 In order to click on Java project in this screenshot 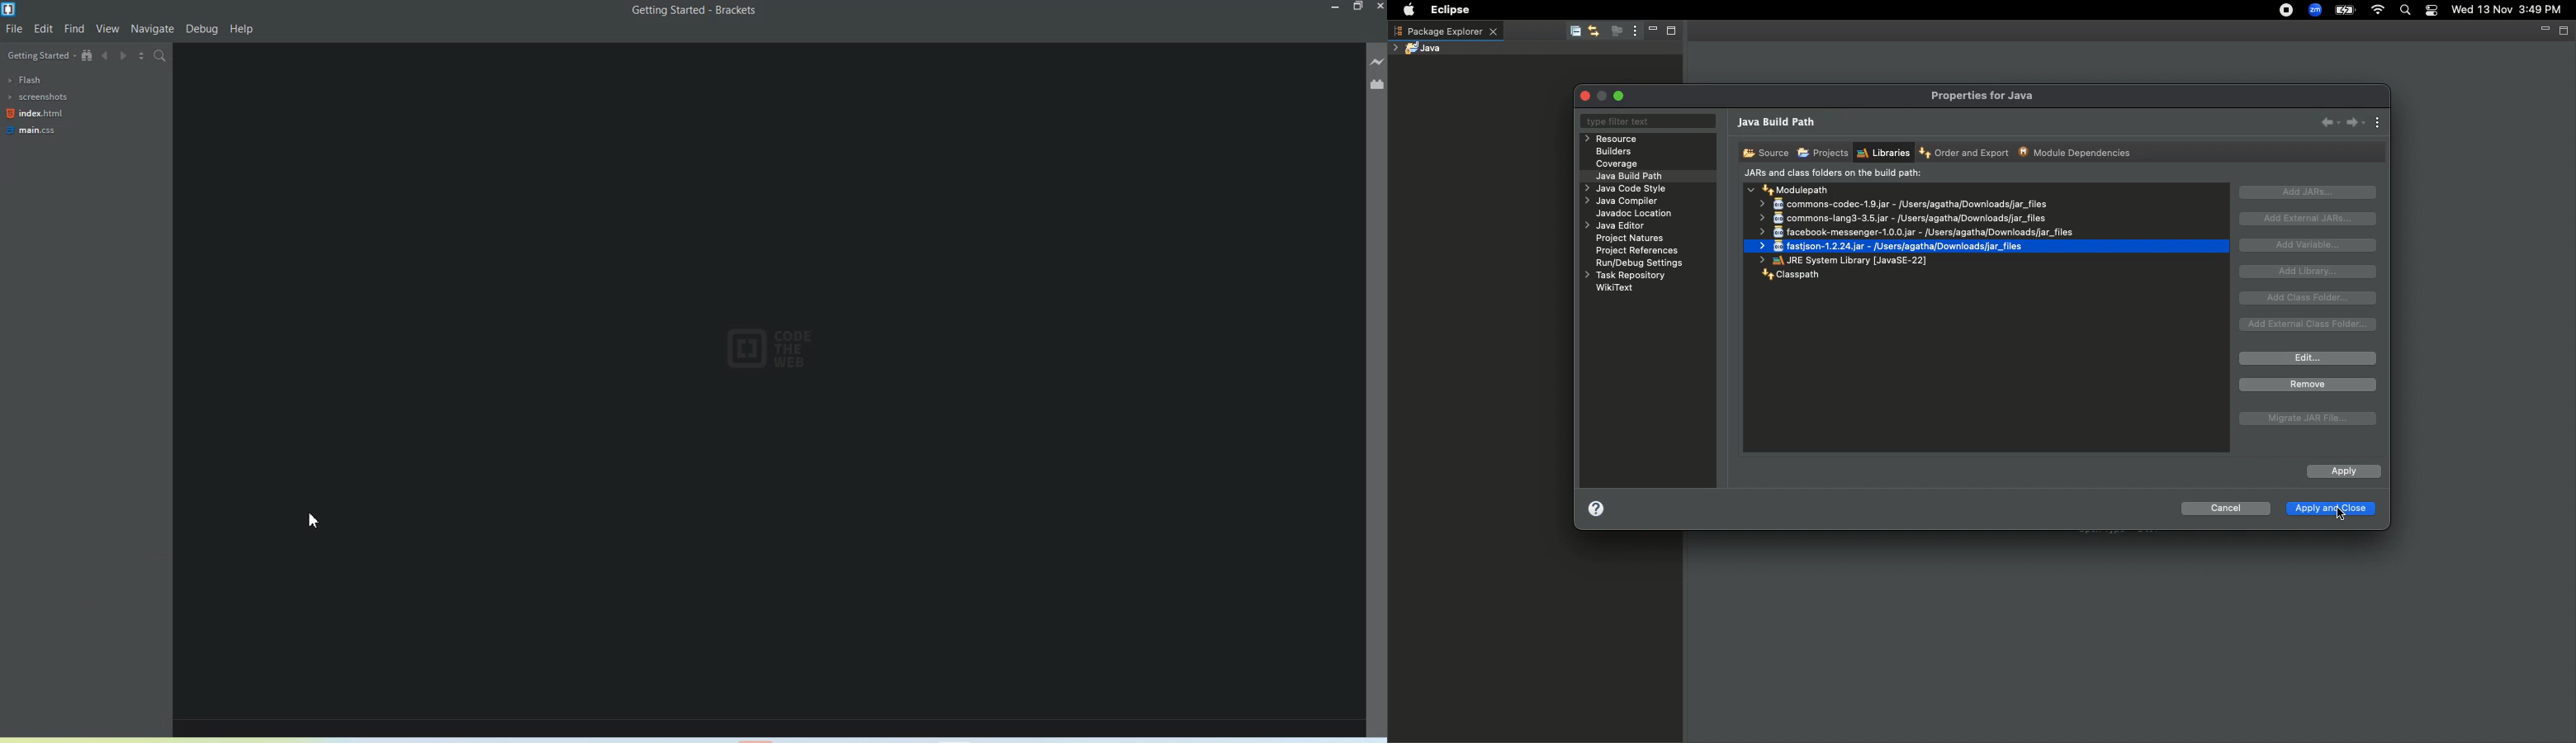, I will do `click(1421, 48)`.